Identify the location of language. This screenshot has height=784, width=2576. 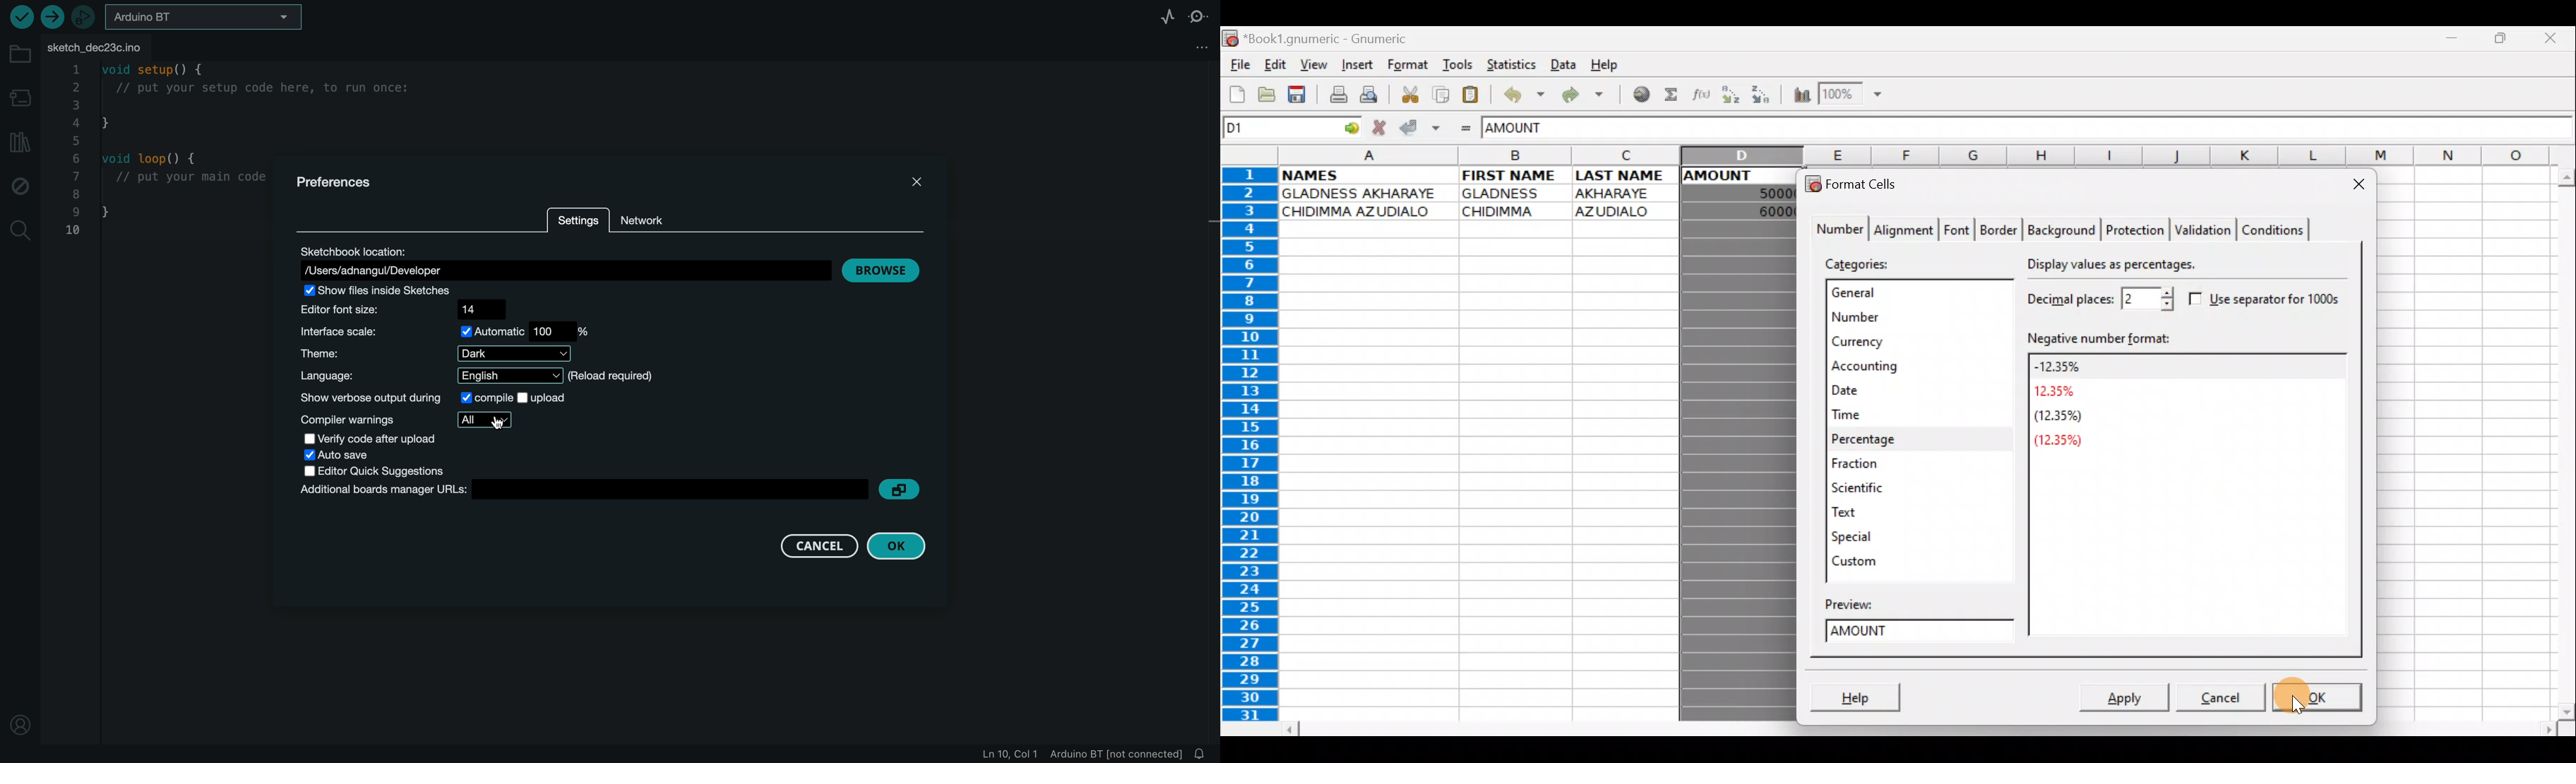
(473, 376).